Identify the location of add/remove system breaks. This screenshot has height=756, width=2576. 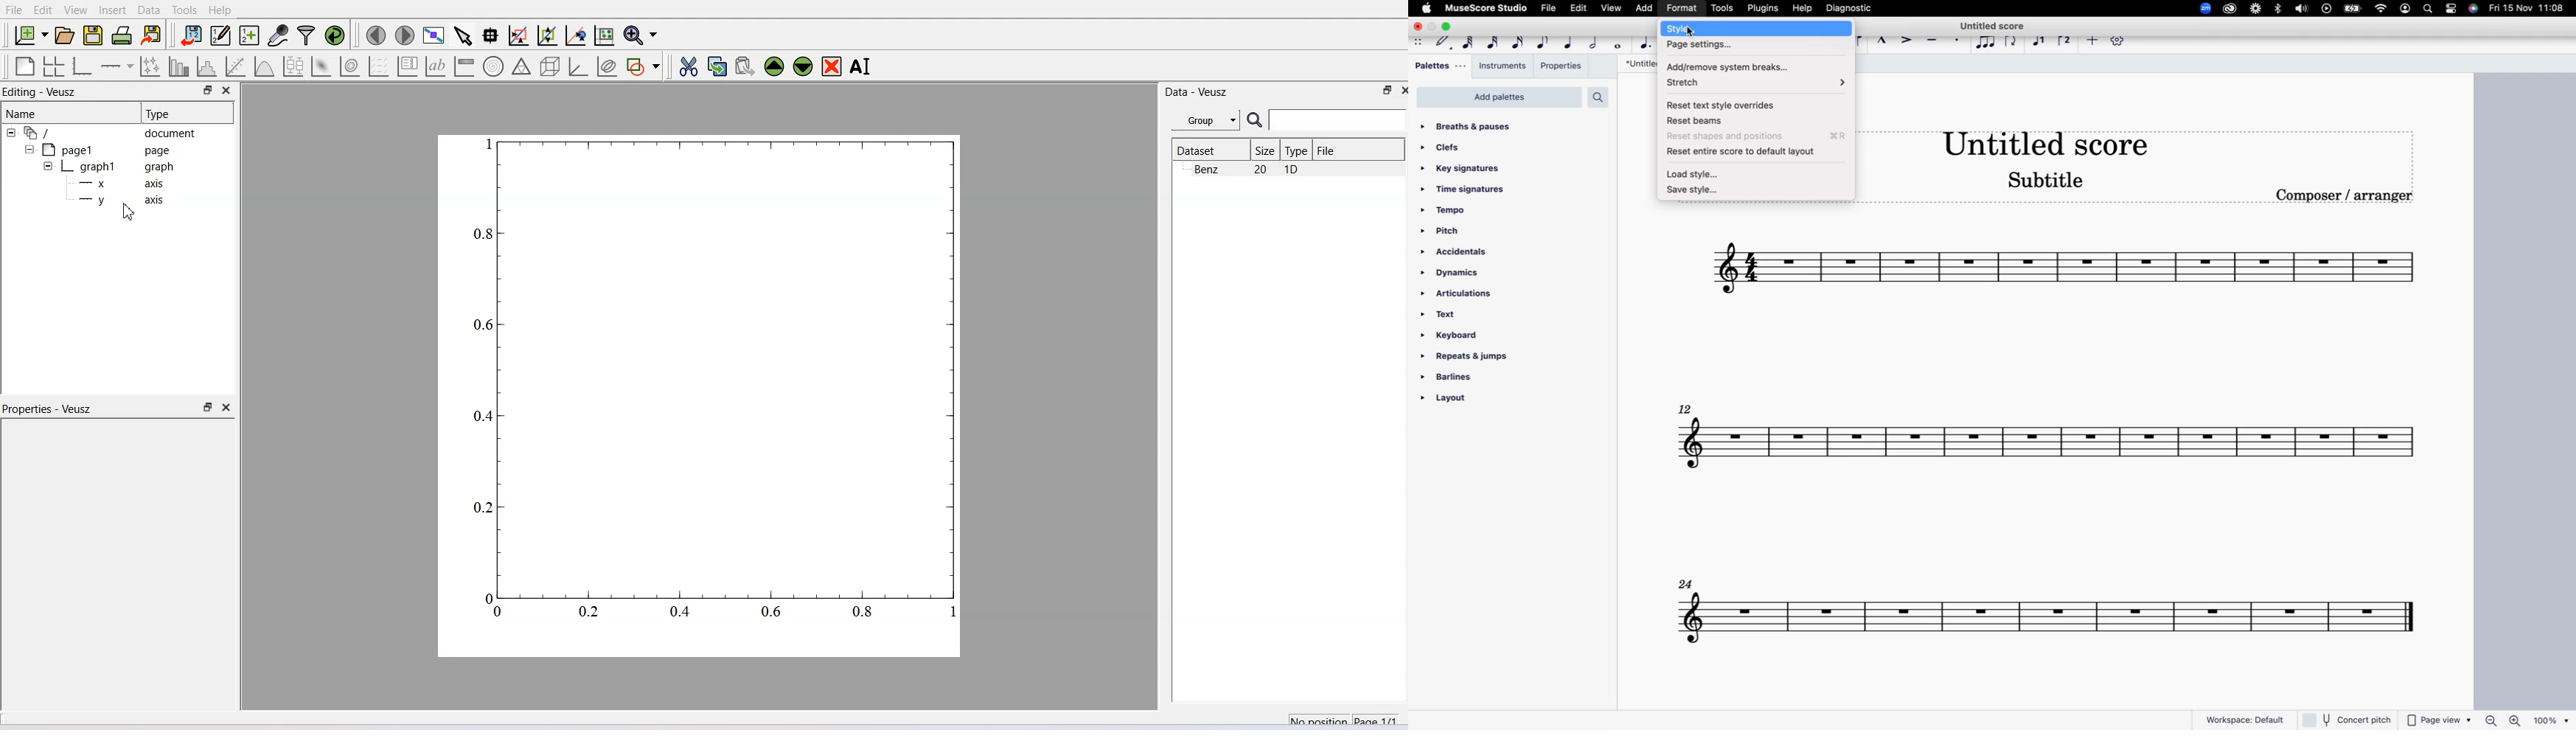
(1733, 66).